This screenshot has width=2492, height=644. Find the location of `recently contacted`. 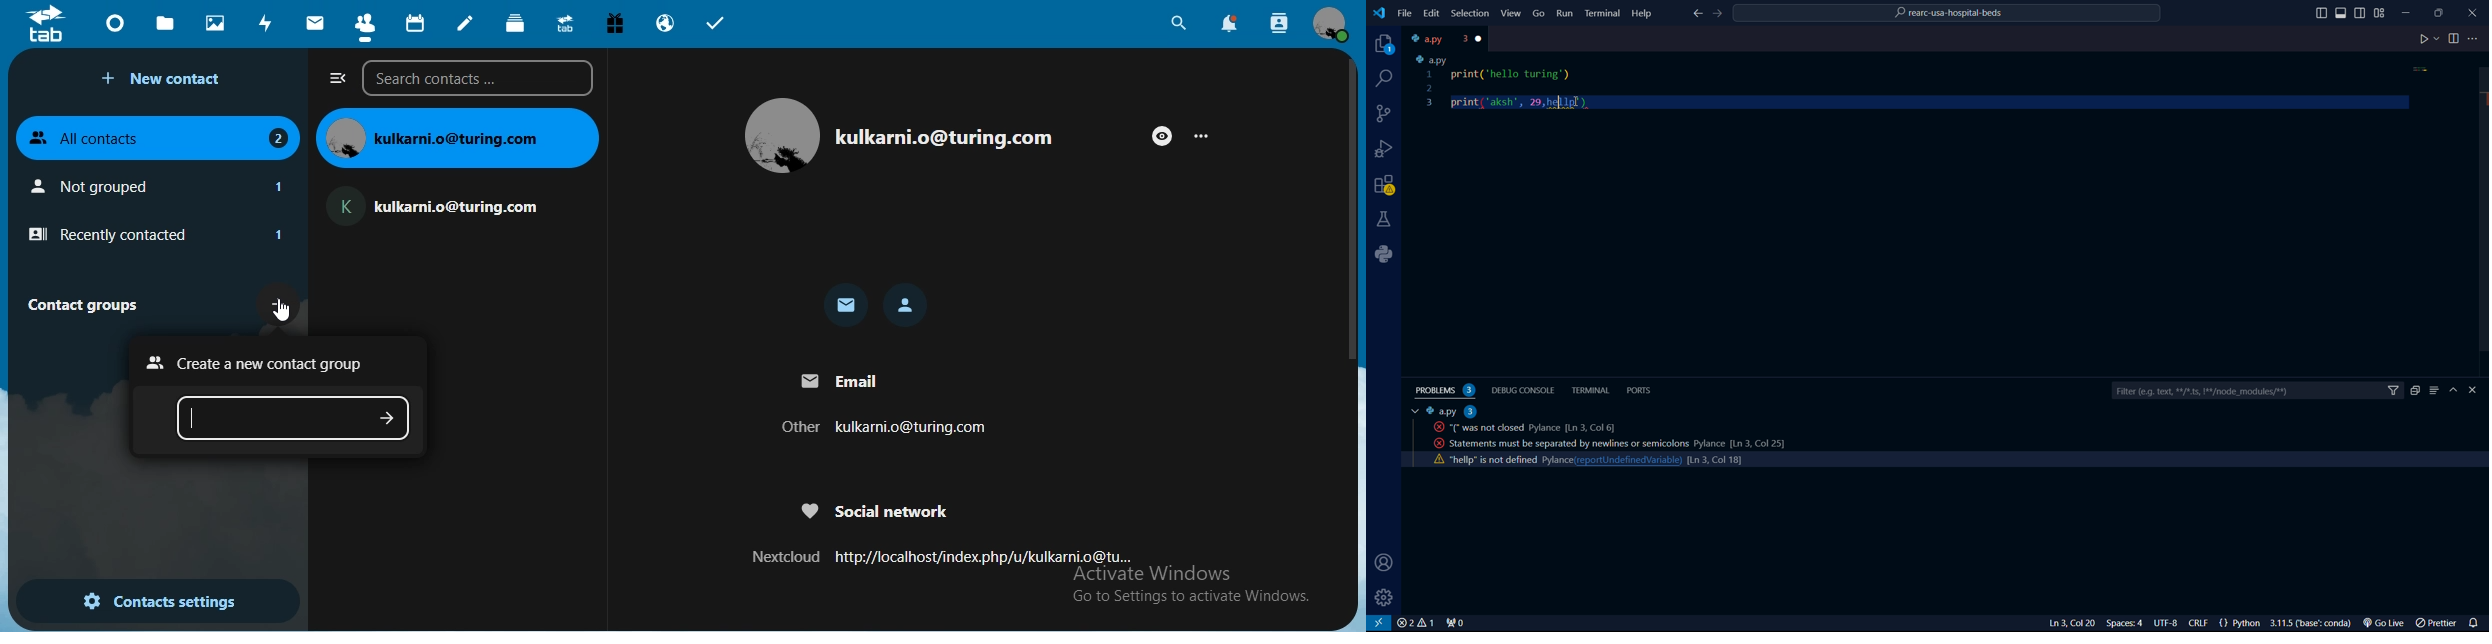

recently contacted is located at coordinates (155, 235).